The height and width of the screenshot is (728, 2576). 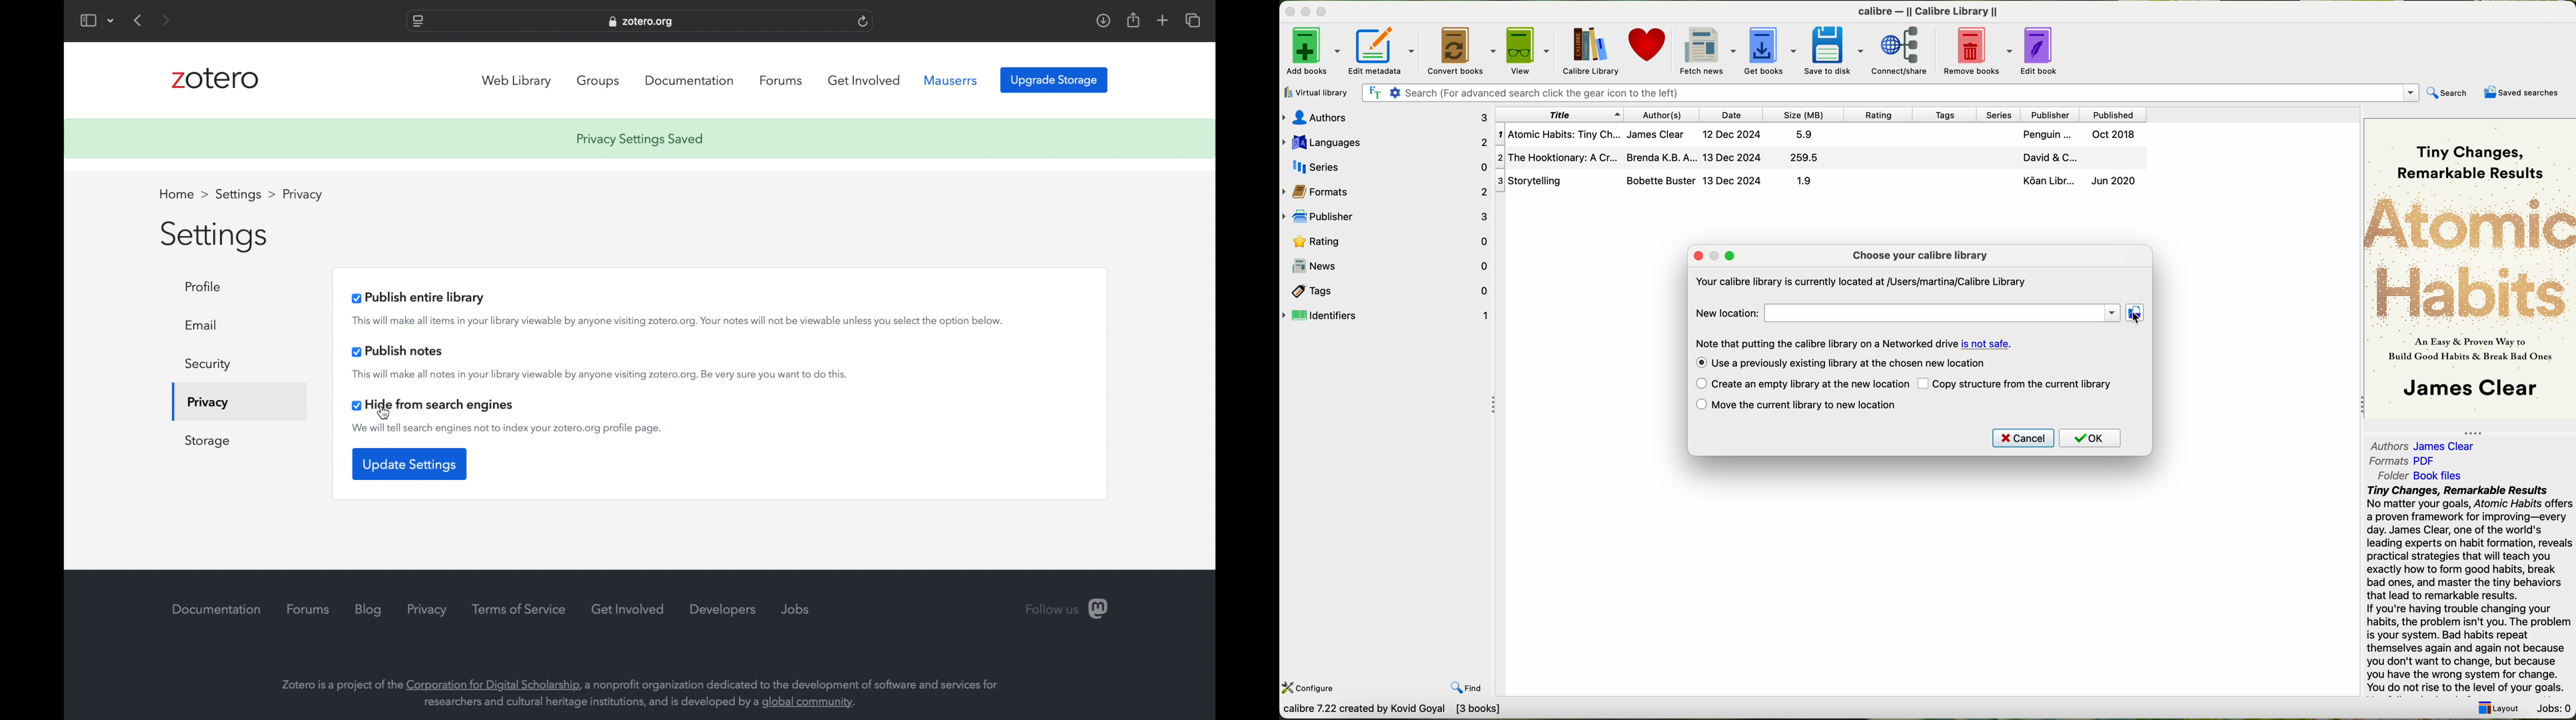 What do you see at coordinates (2449, 447) in the screenshot?
I see `James Clear` at bounding box center [2449, 447].